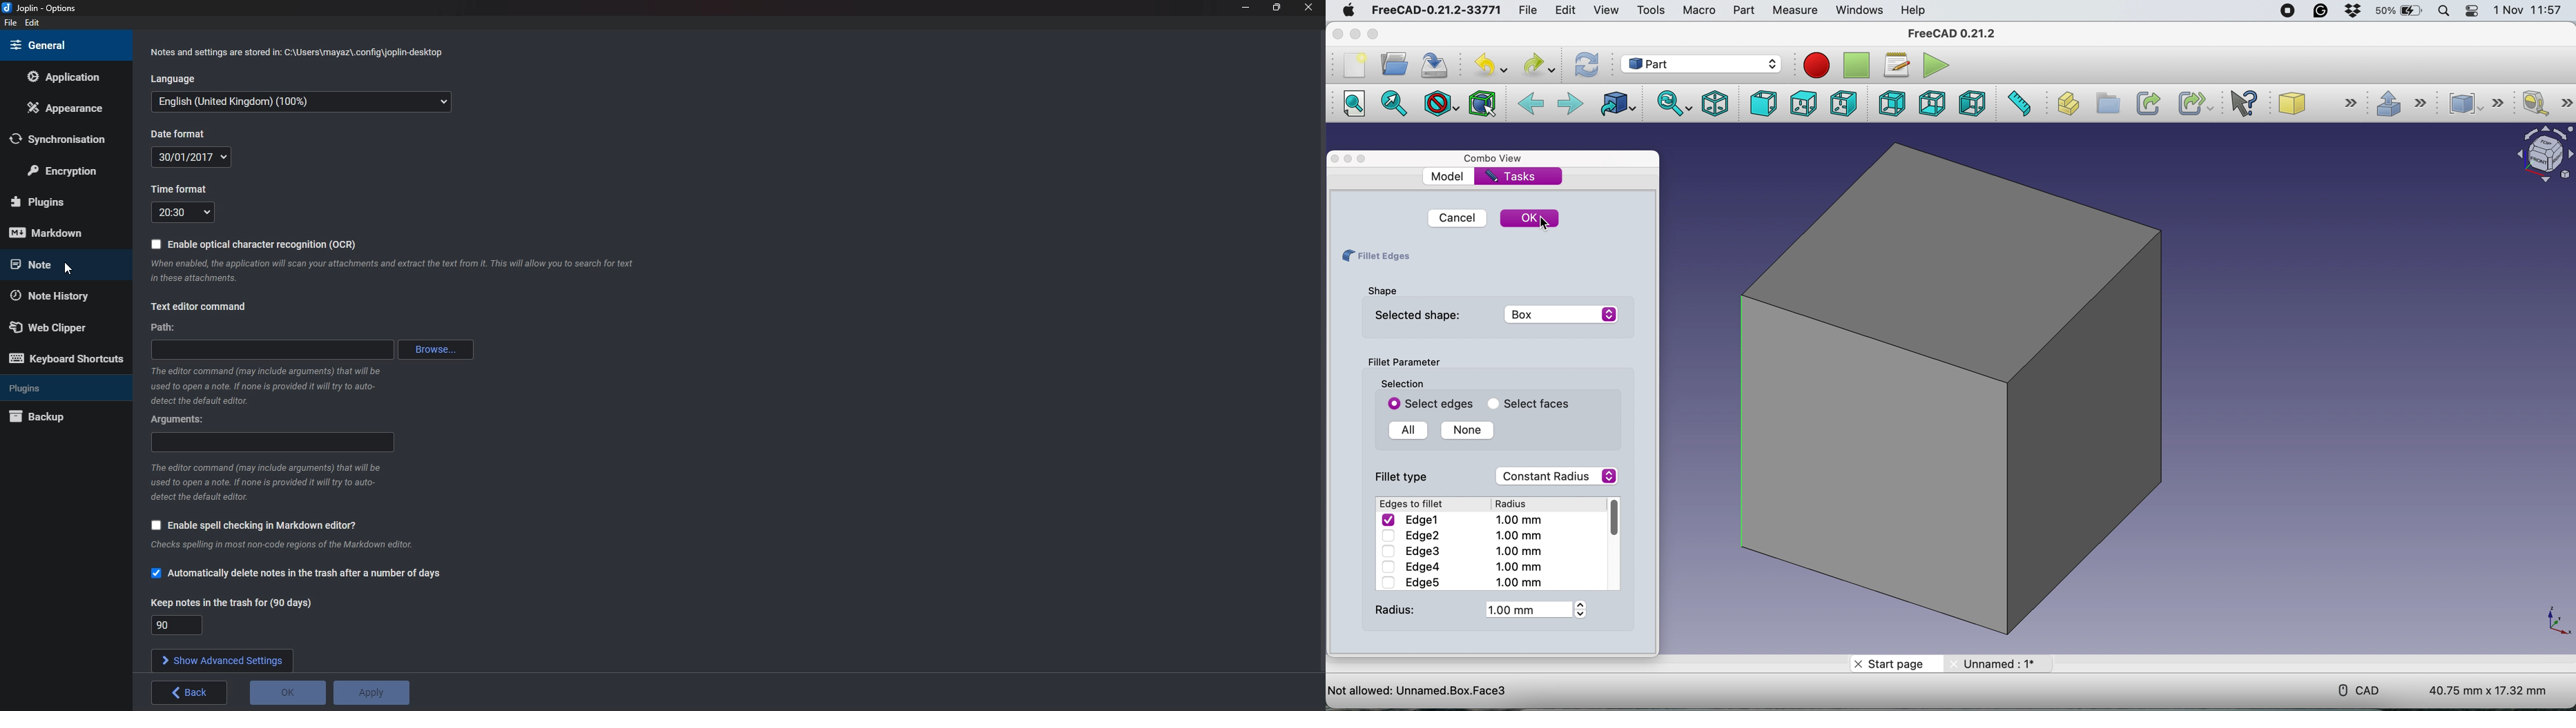  Describe the element at coordinates (301, 101) in the screenshot. I see `Language` at that location.